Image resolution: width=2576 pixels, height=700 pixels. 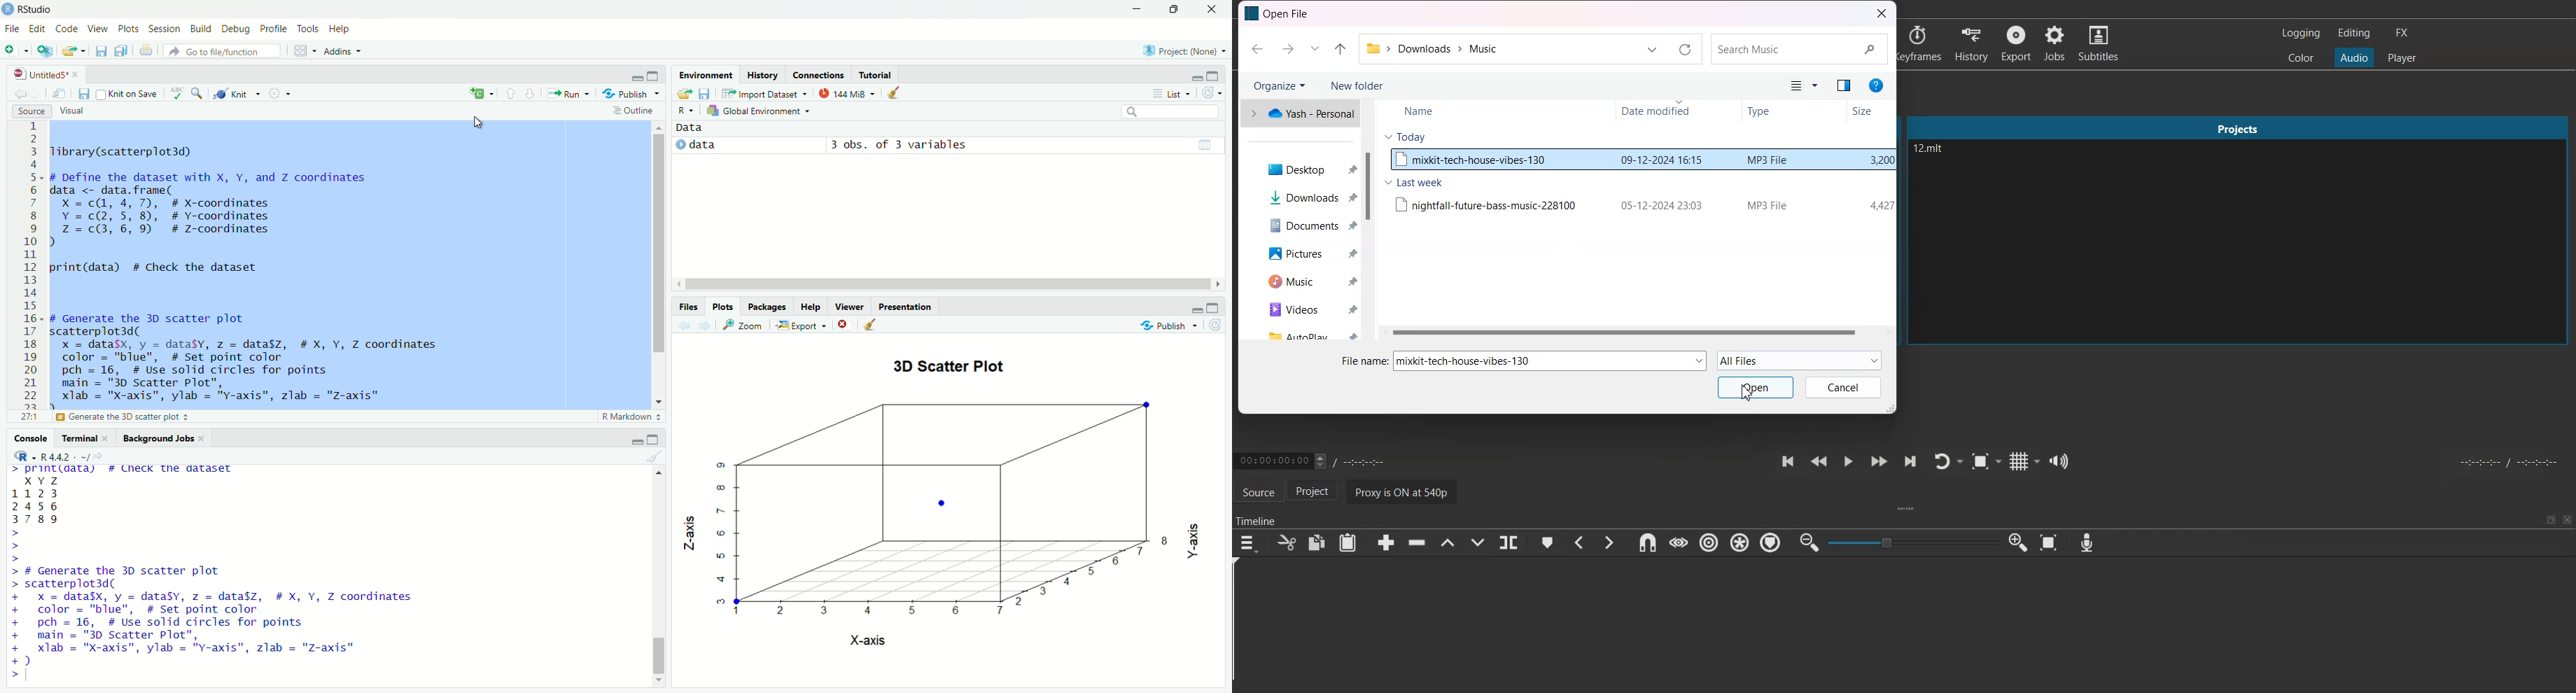 I want to click on source, so click(x=24, y=112).